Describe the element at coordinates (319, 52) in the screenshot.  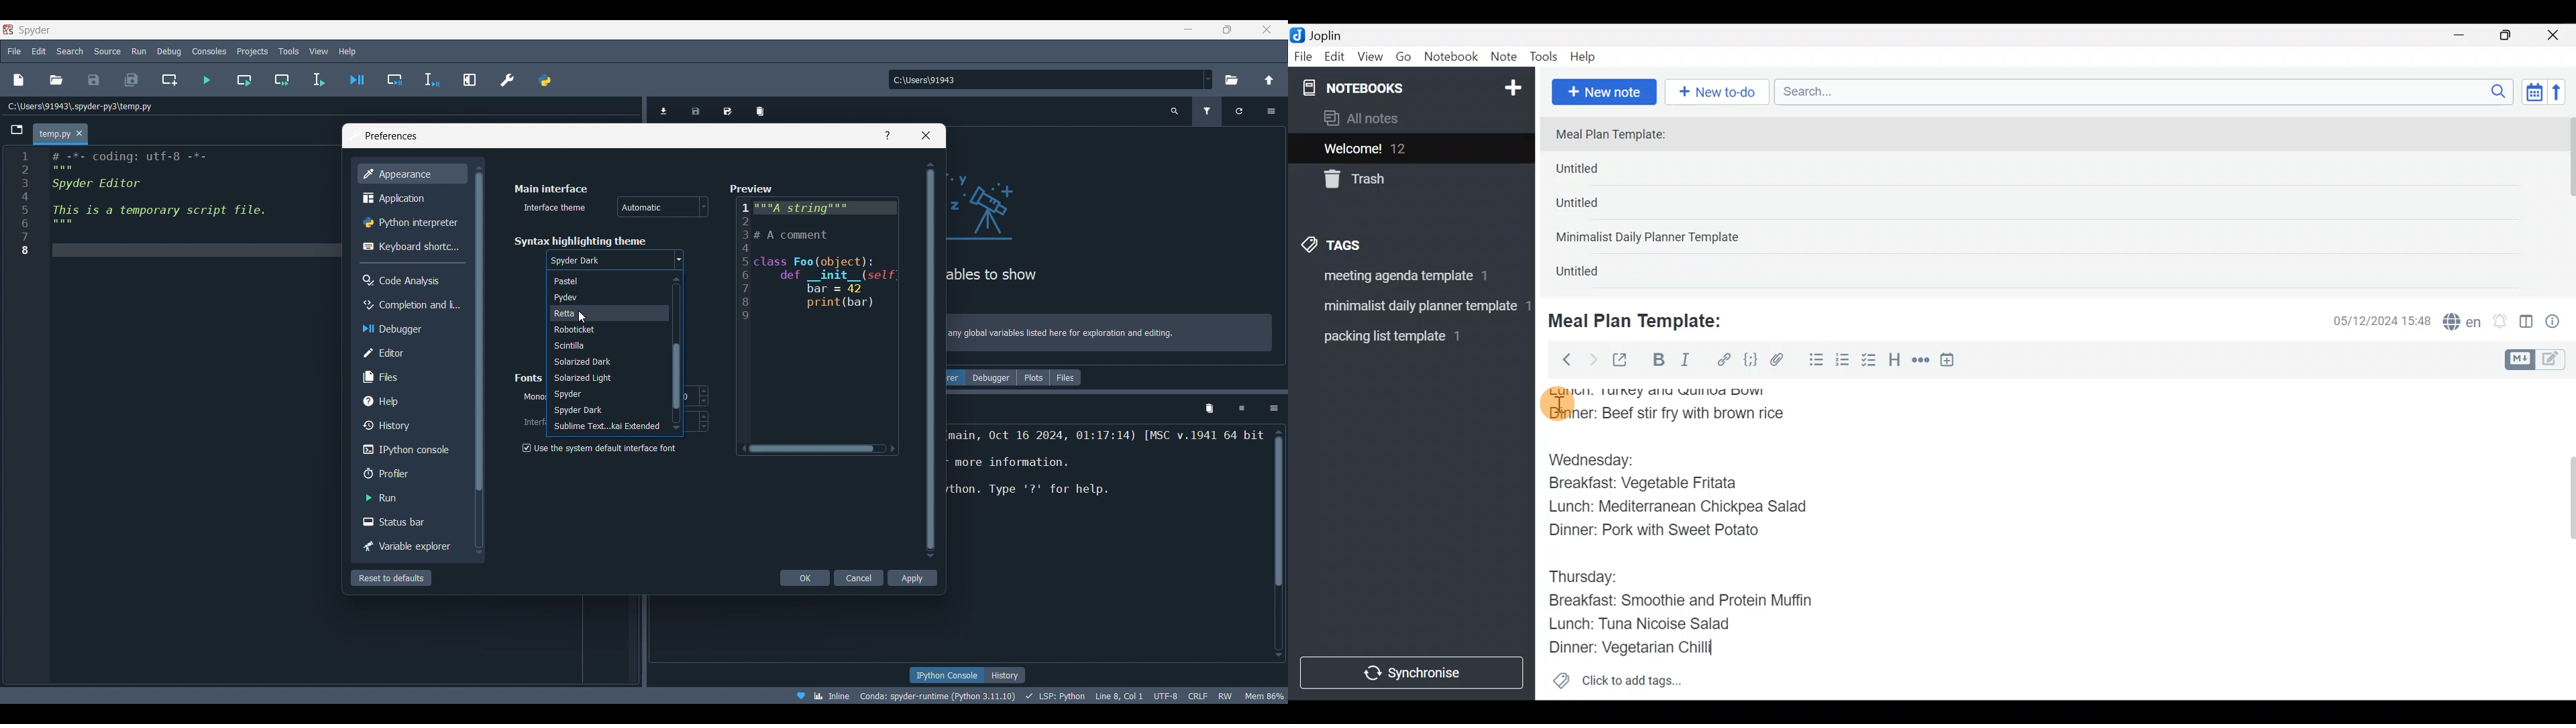
I see `View menu` at that location.